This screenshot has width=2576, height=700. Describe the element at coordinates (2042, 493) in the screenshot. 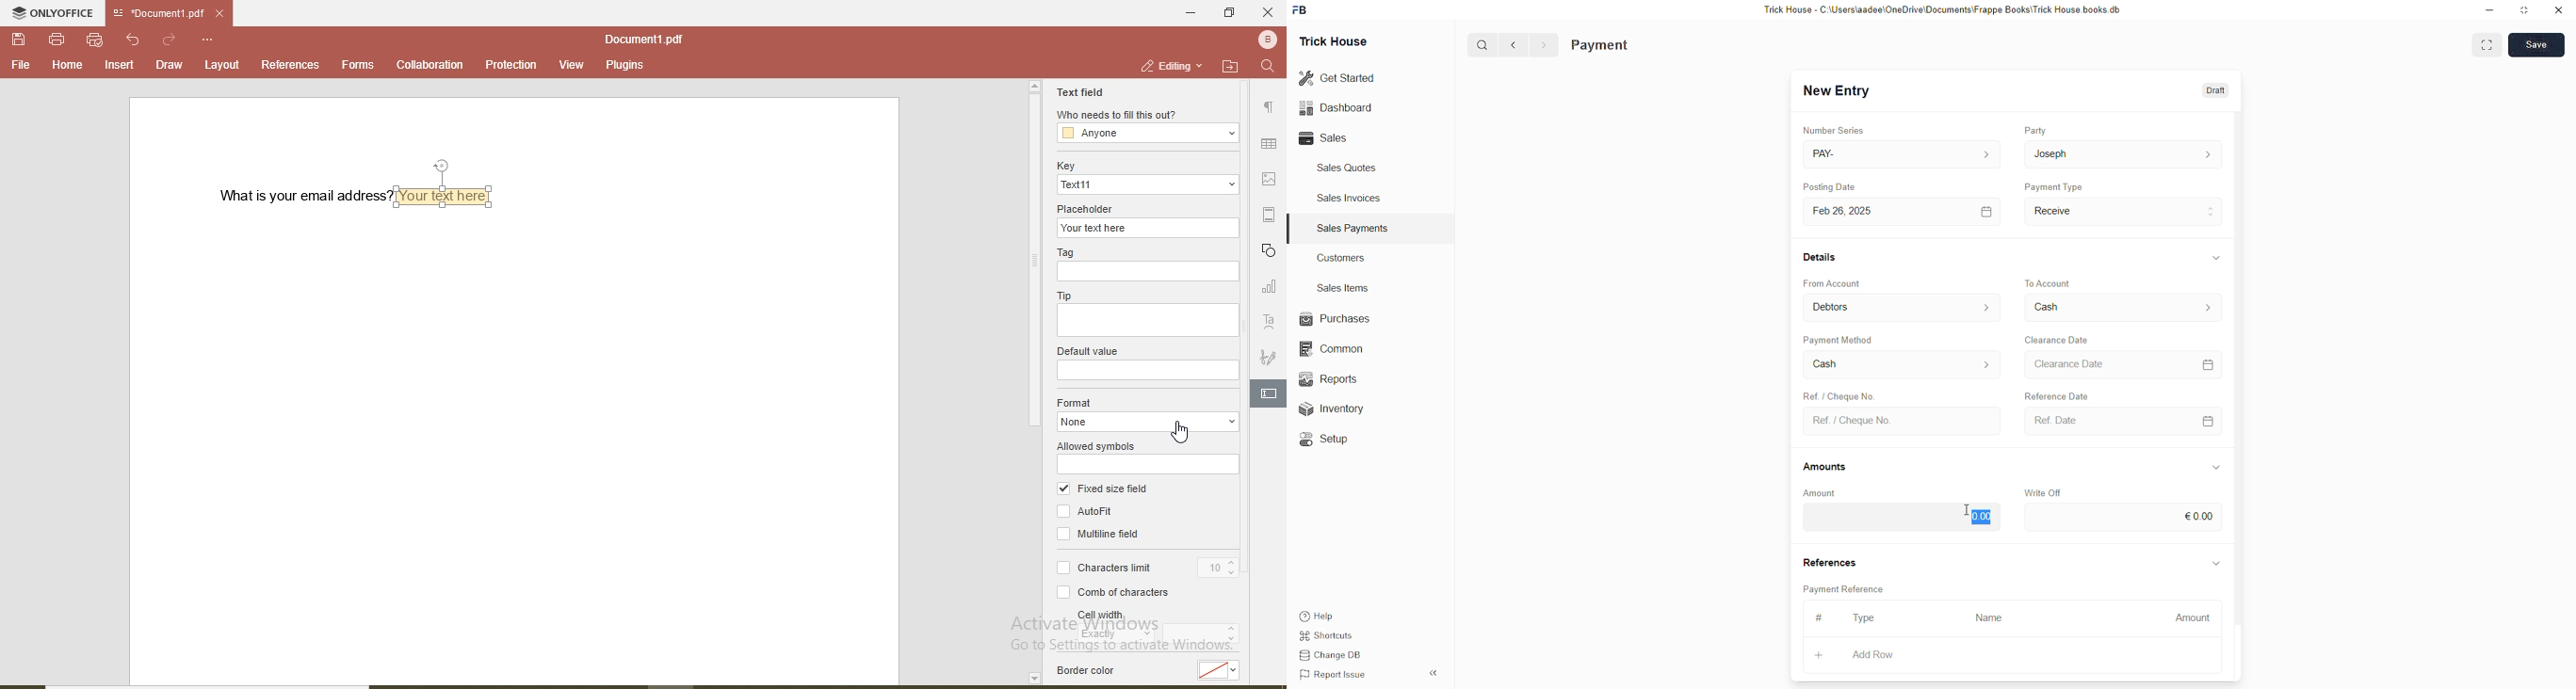

I see `Write Off` at that location.